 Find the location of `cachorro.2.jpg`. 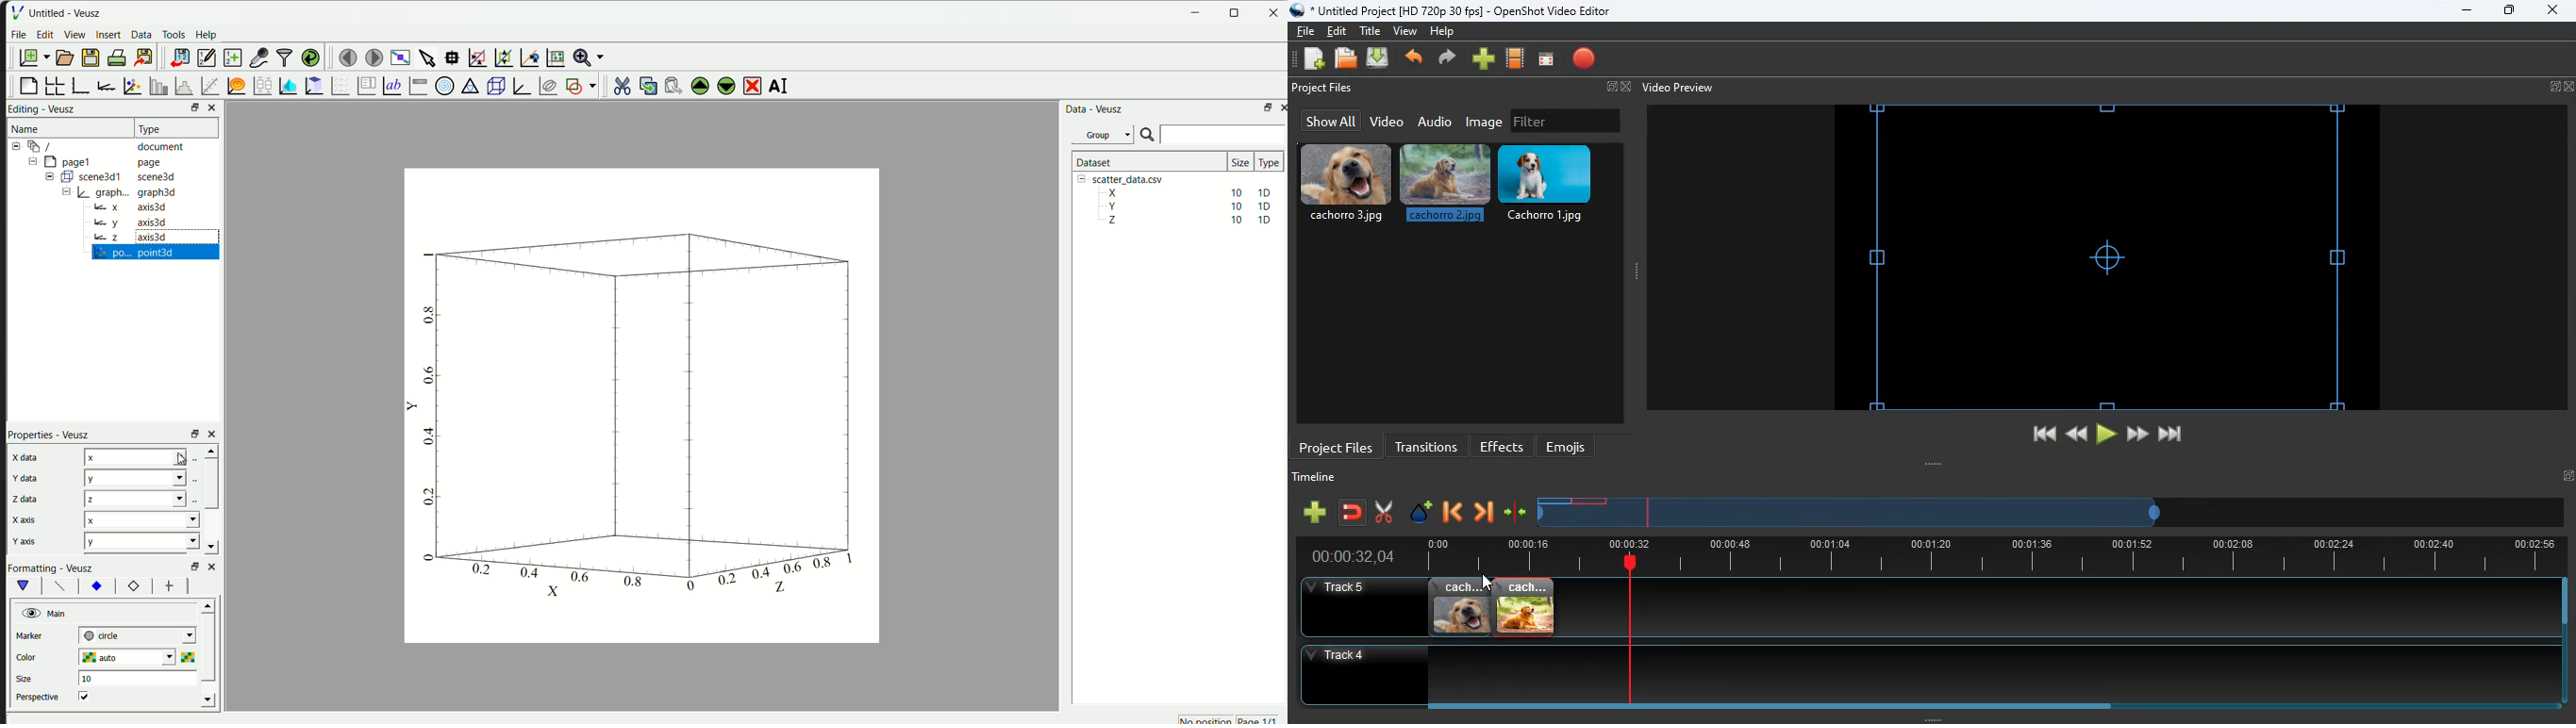

cachorro.2.jpg is located at coordinates (1447, 188).